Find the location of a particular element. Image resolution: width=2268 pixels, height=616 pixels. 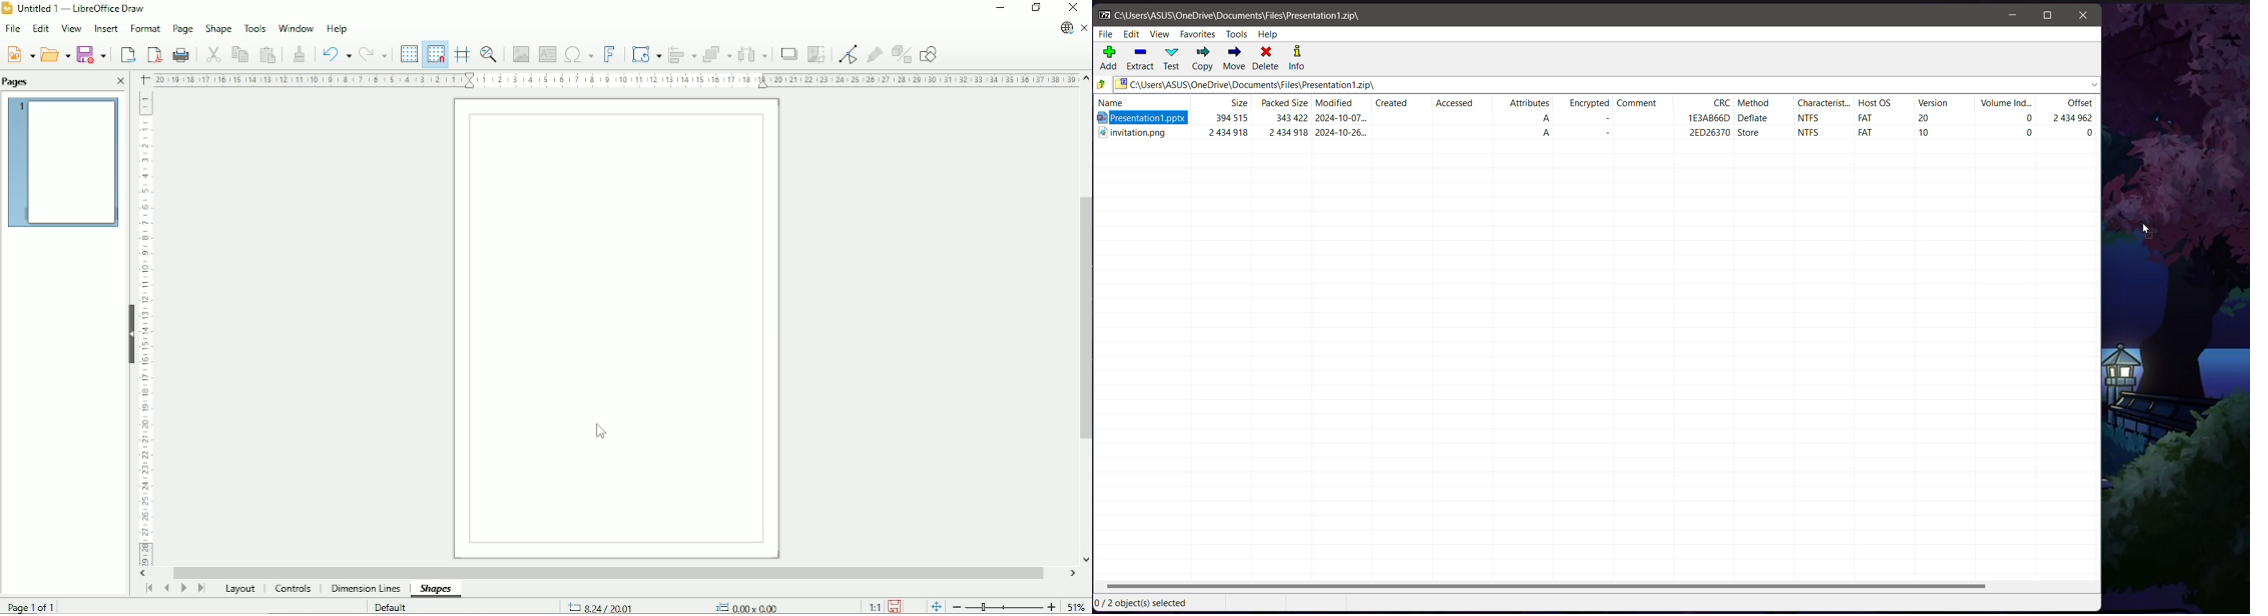

10 is located at coordinates (1930, 135).